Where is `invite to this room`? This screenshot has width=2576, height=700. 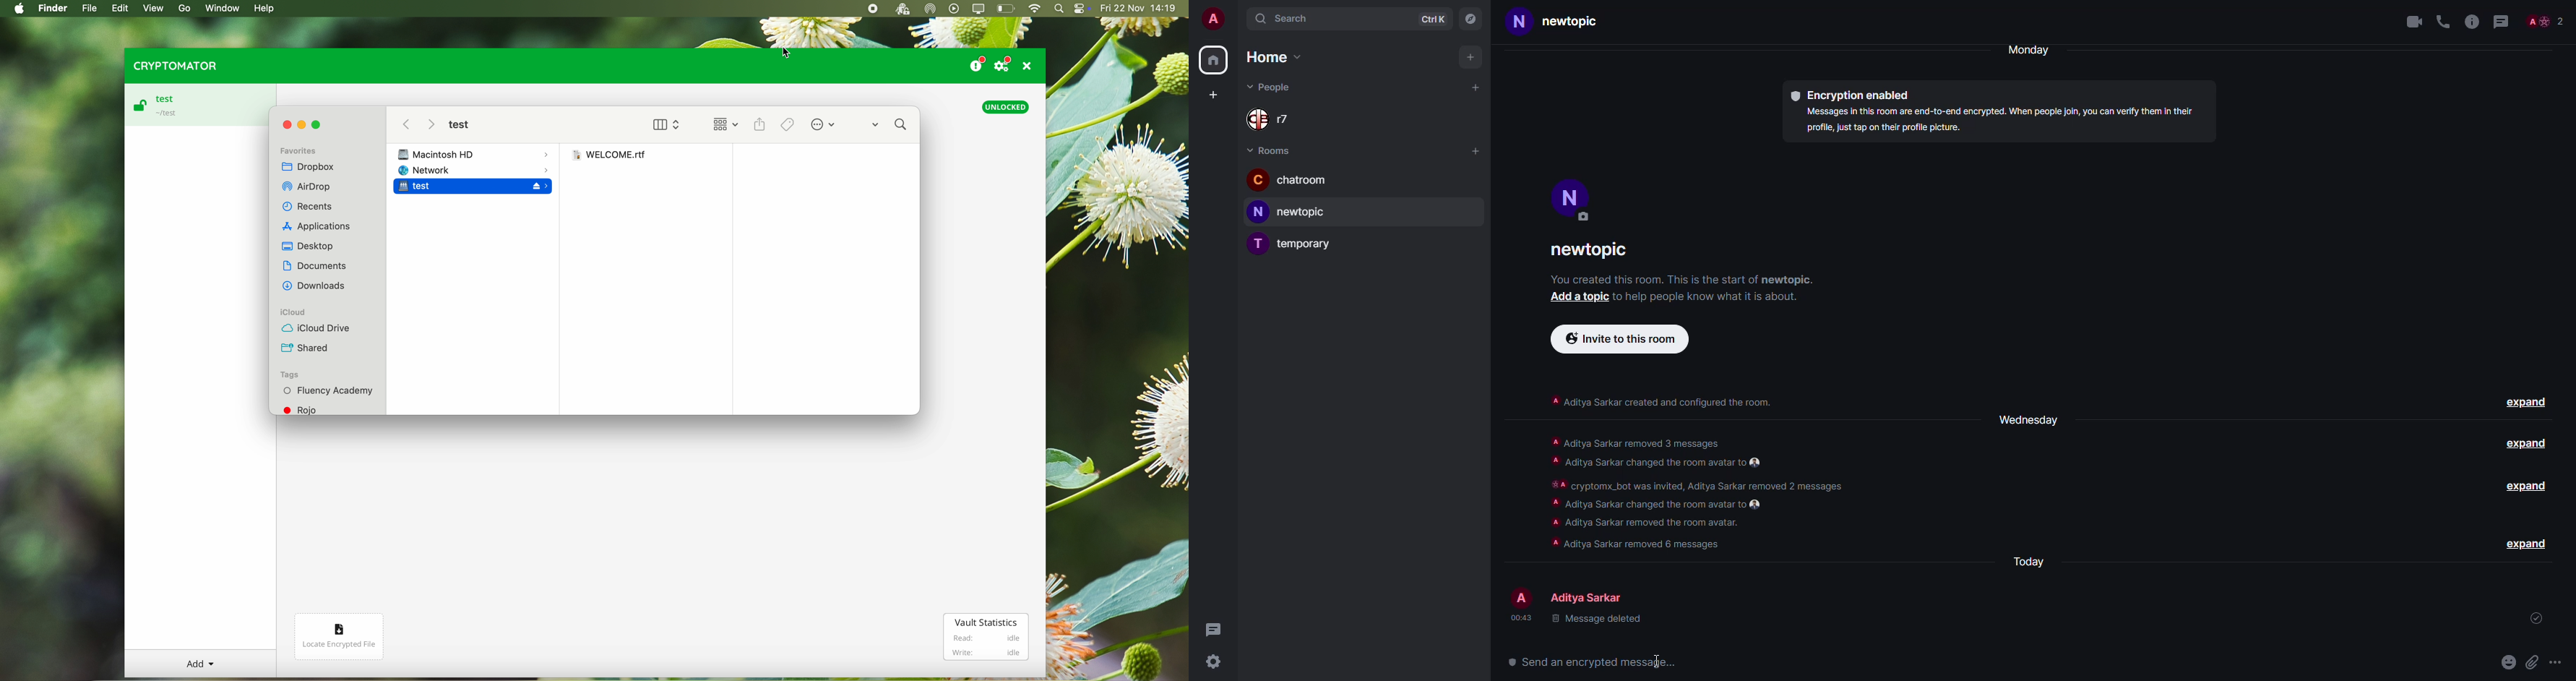
invite to this room is located at coordinates (1621, 339).